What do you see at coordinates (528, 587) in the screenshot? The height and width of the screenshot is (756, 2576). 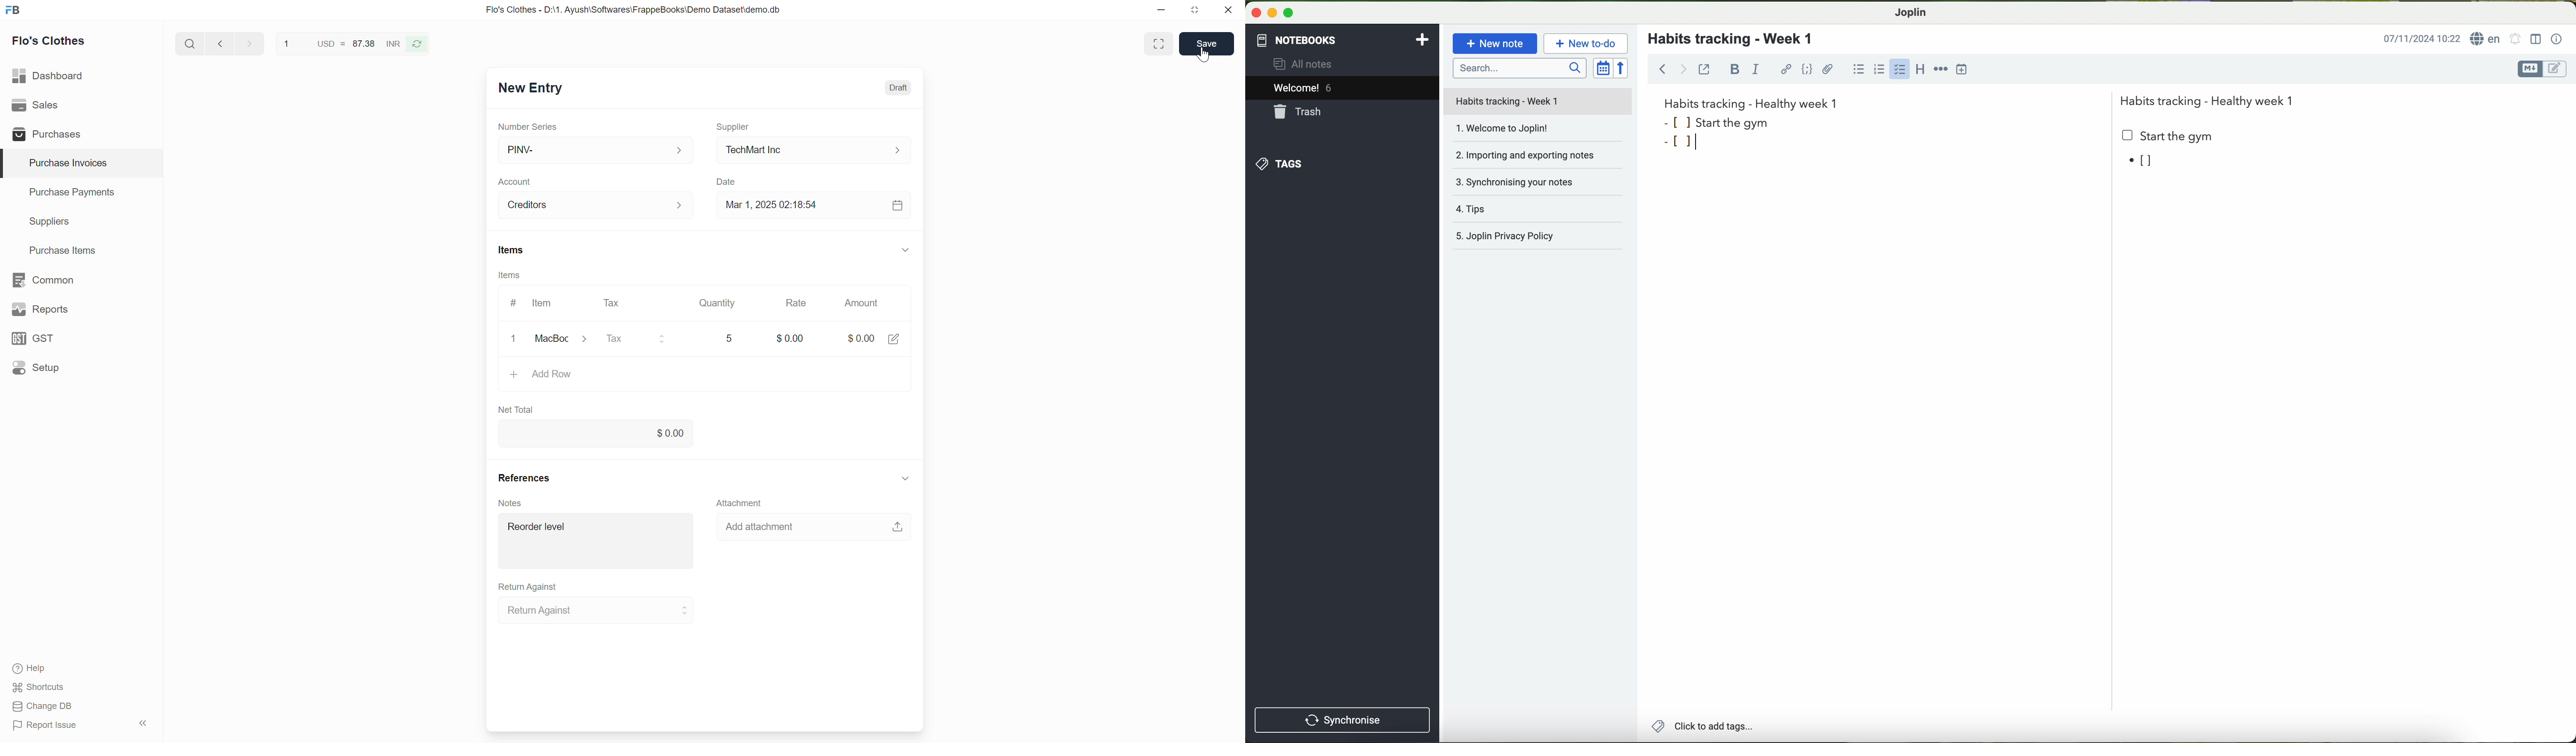 I see `Return Against` at bounding box center [528, 587].